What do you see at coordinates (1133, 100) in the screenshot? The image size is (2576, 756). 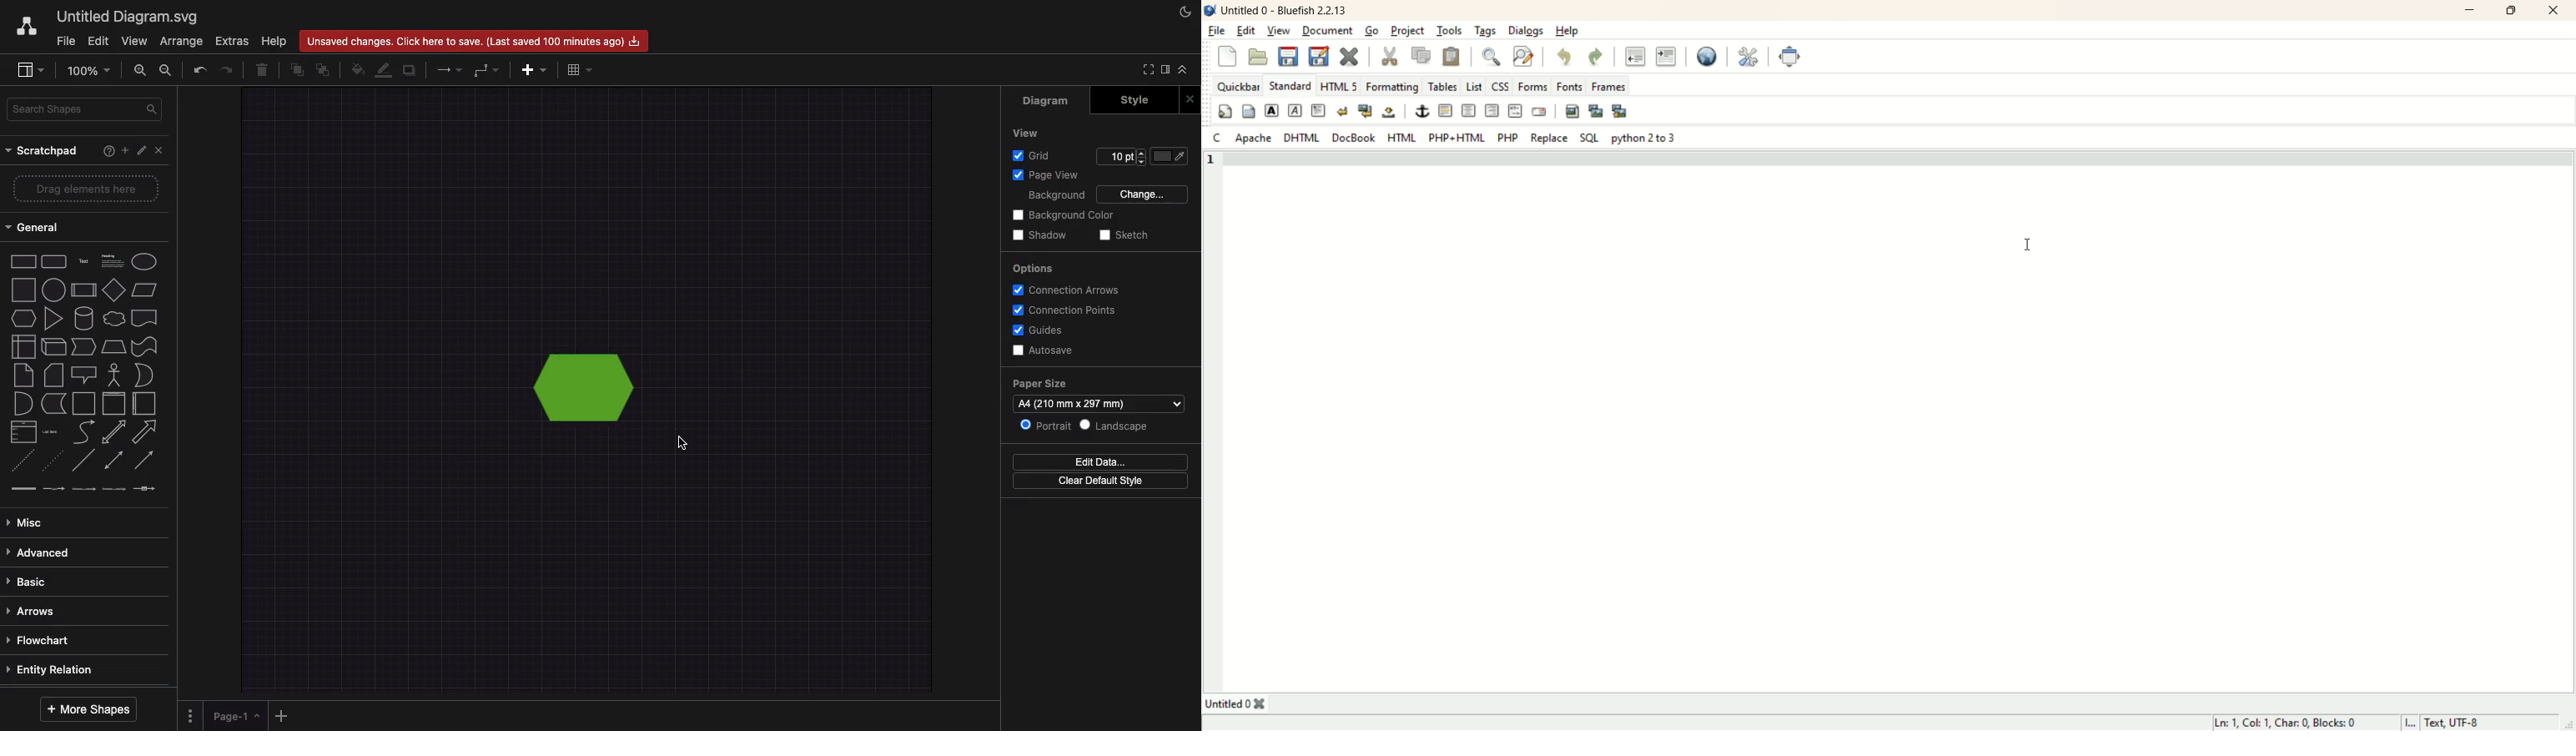 I see `Style` at bounding box center [1133, 100].